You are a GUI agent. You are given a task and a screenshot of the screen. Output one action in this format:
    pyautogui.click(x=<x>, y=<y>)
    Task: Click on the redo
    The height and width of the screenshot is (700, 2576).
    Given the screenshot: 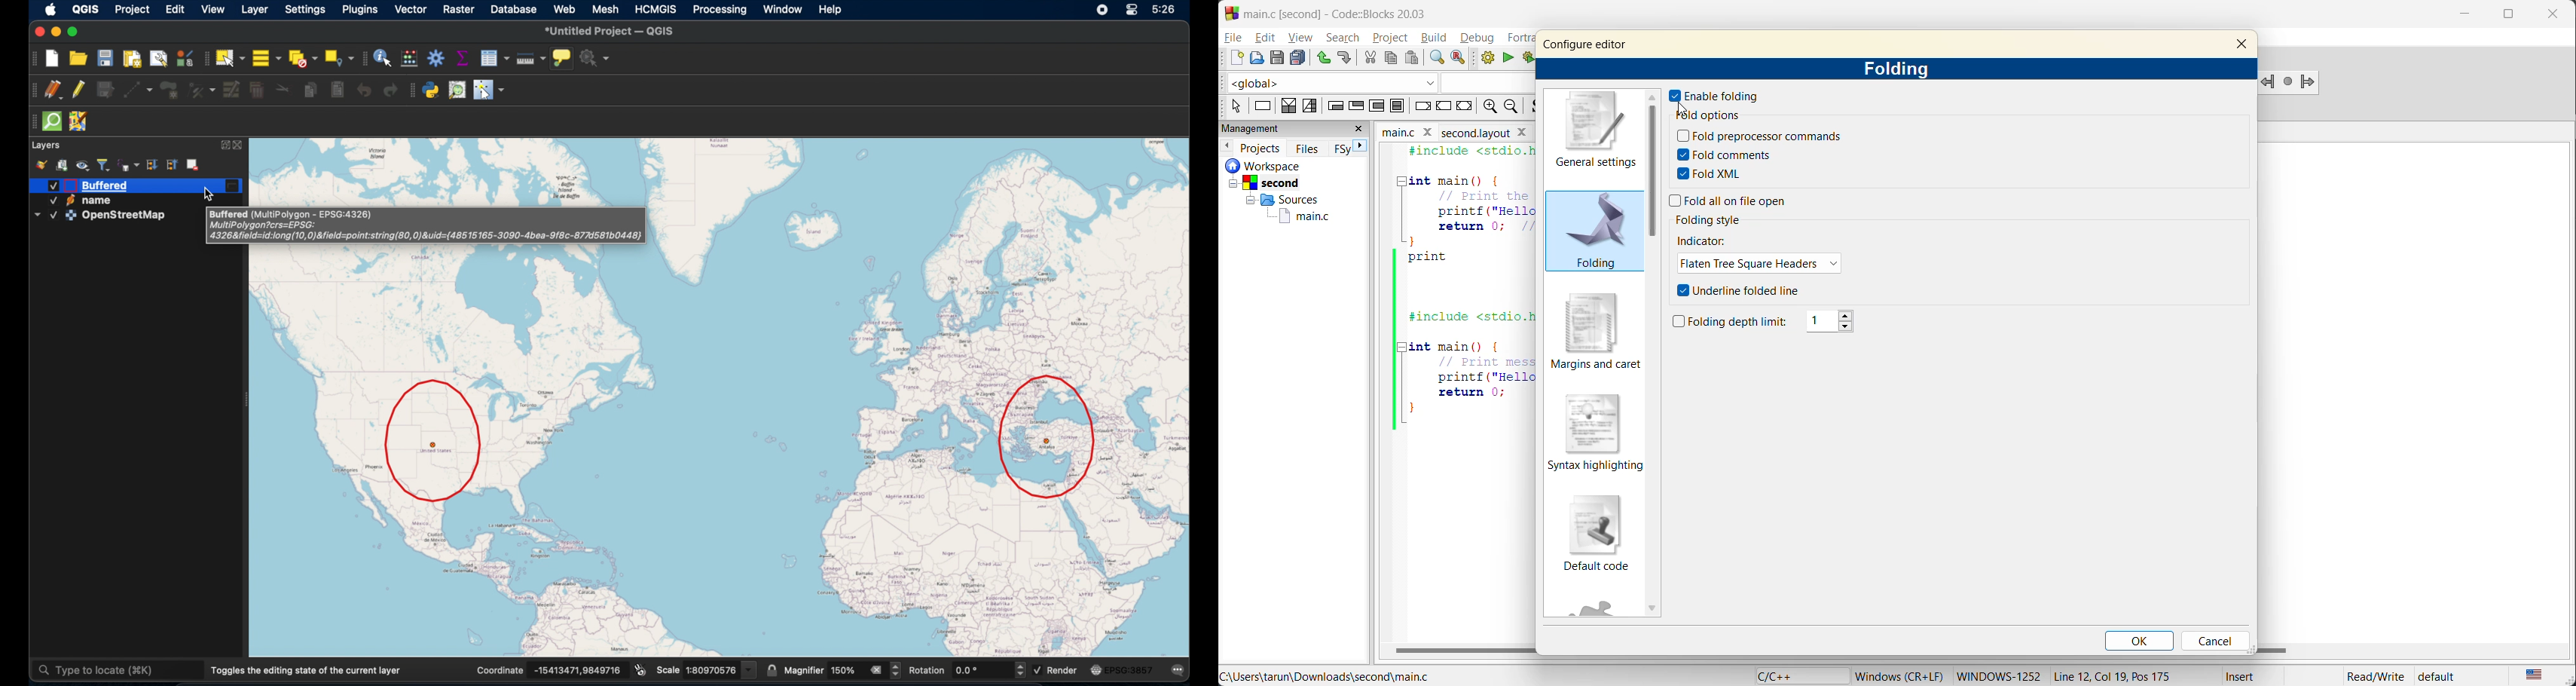 What is the action you would take?
    pyautogui.click(x=390, y=90)
    